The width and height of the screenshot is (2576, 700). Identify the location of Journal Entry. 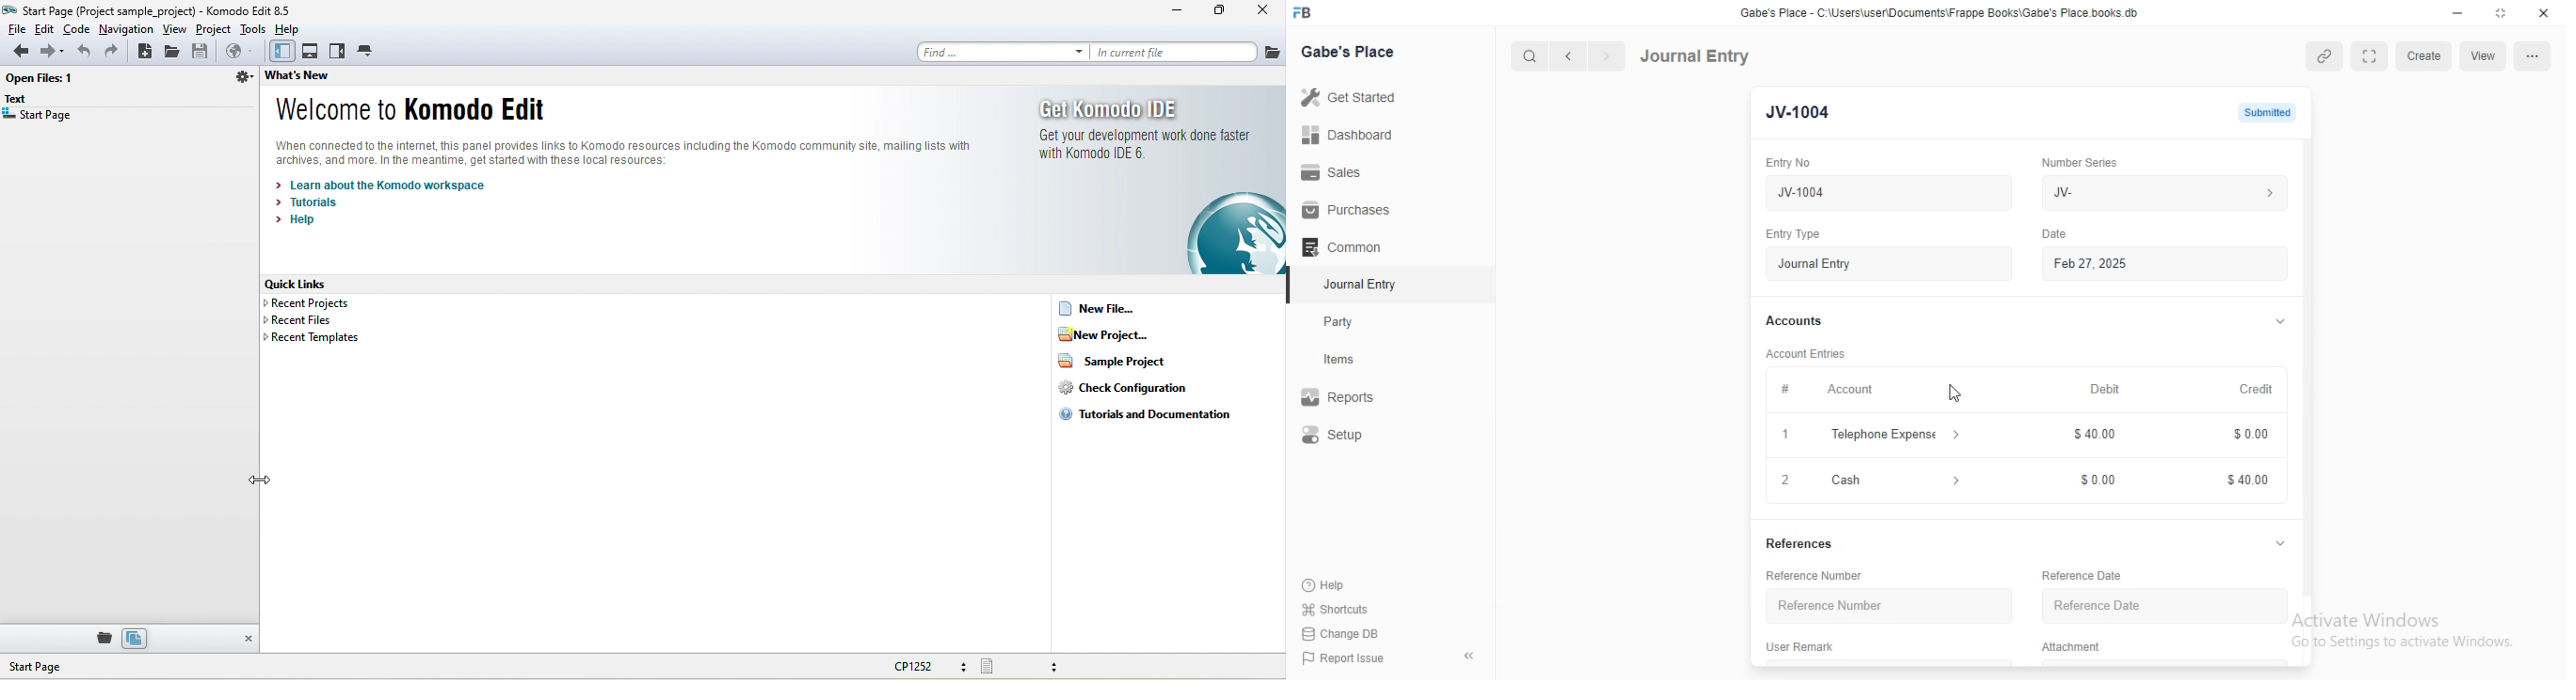
(1698, 55).